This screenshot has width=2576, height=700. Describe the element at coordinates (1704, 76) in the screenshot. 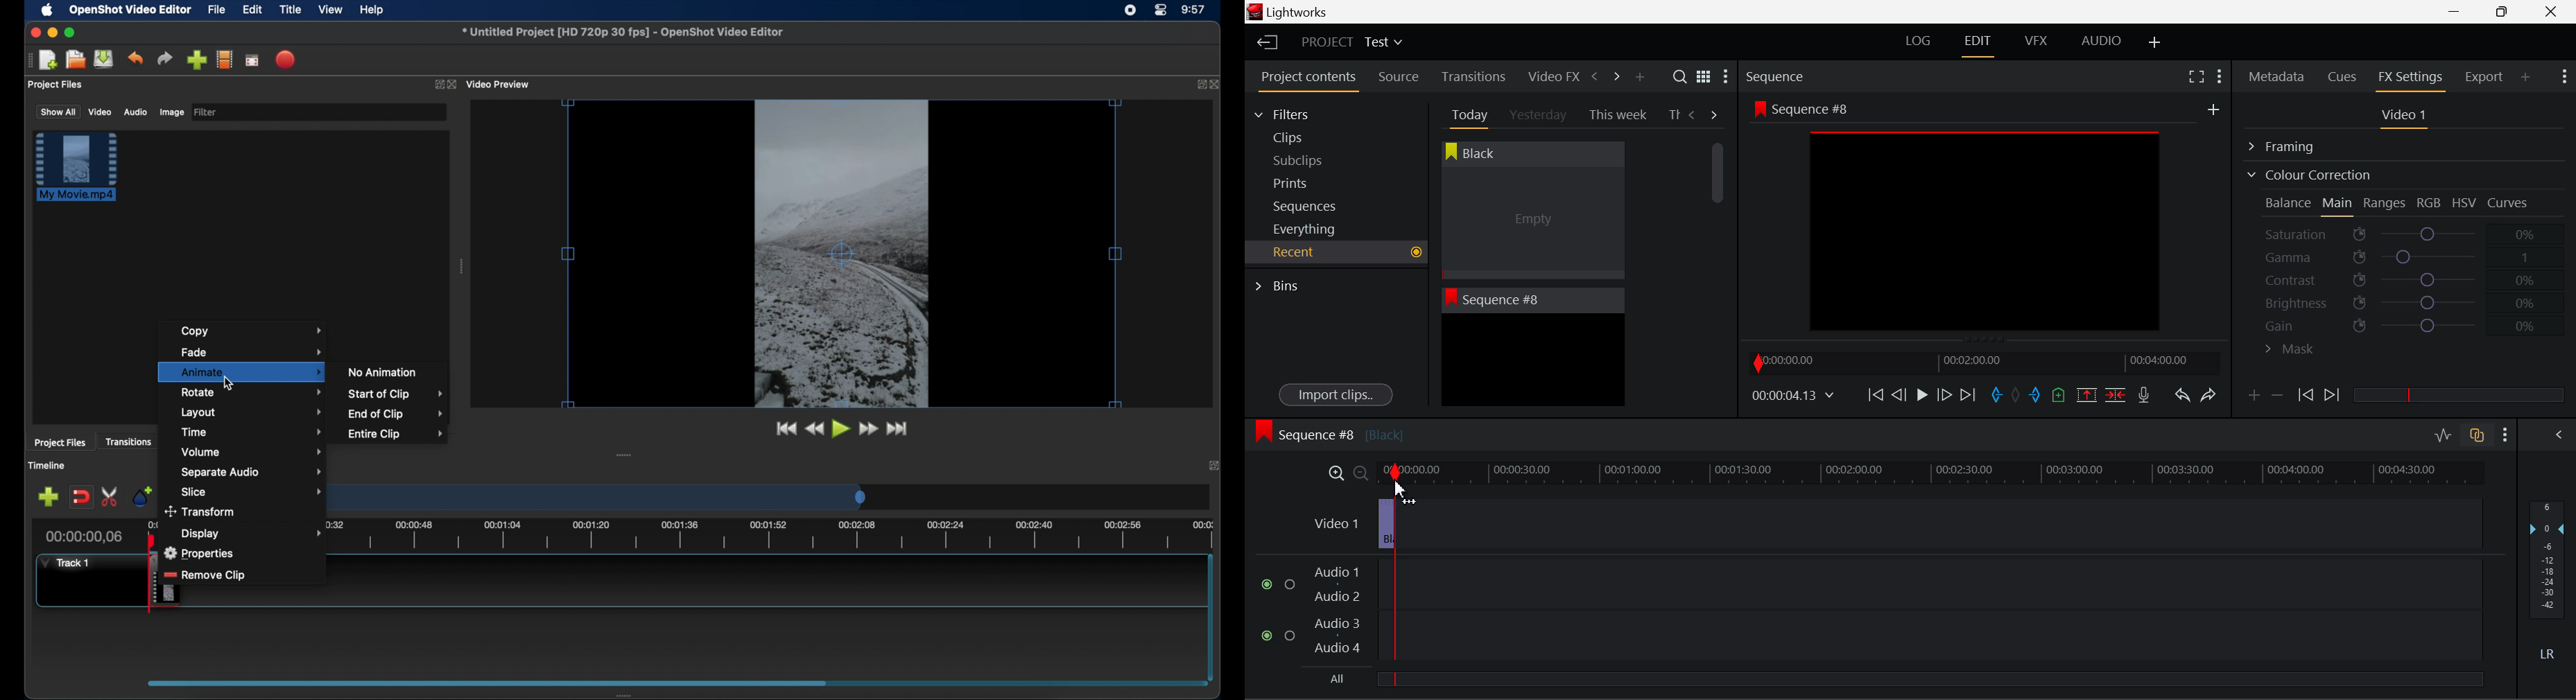

I see `Toggle list and title view` at that location.